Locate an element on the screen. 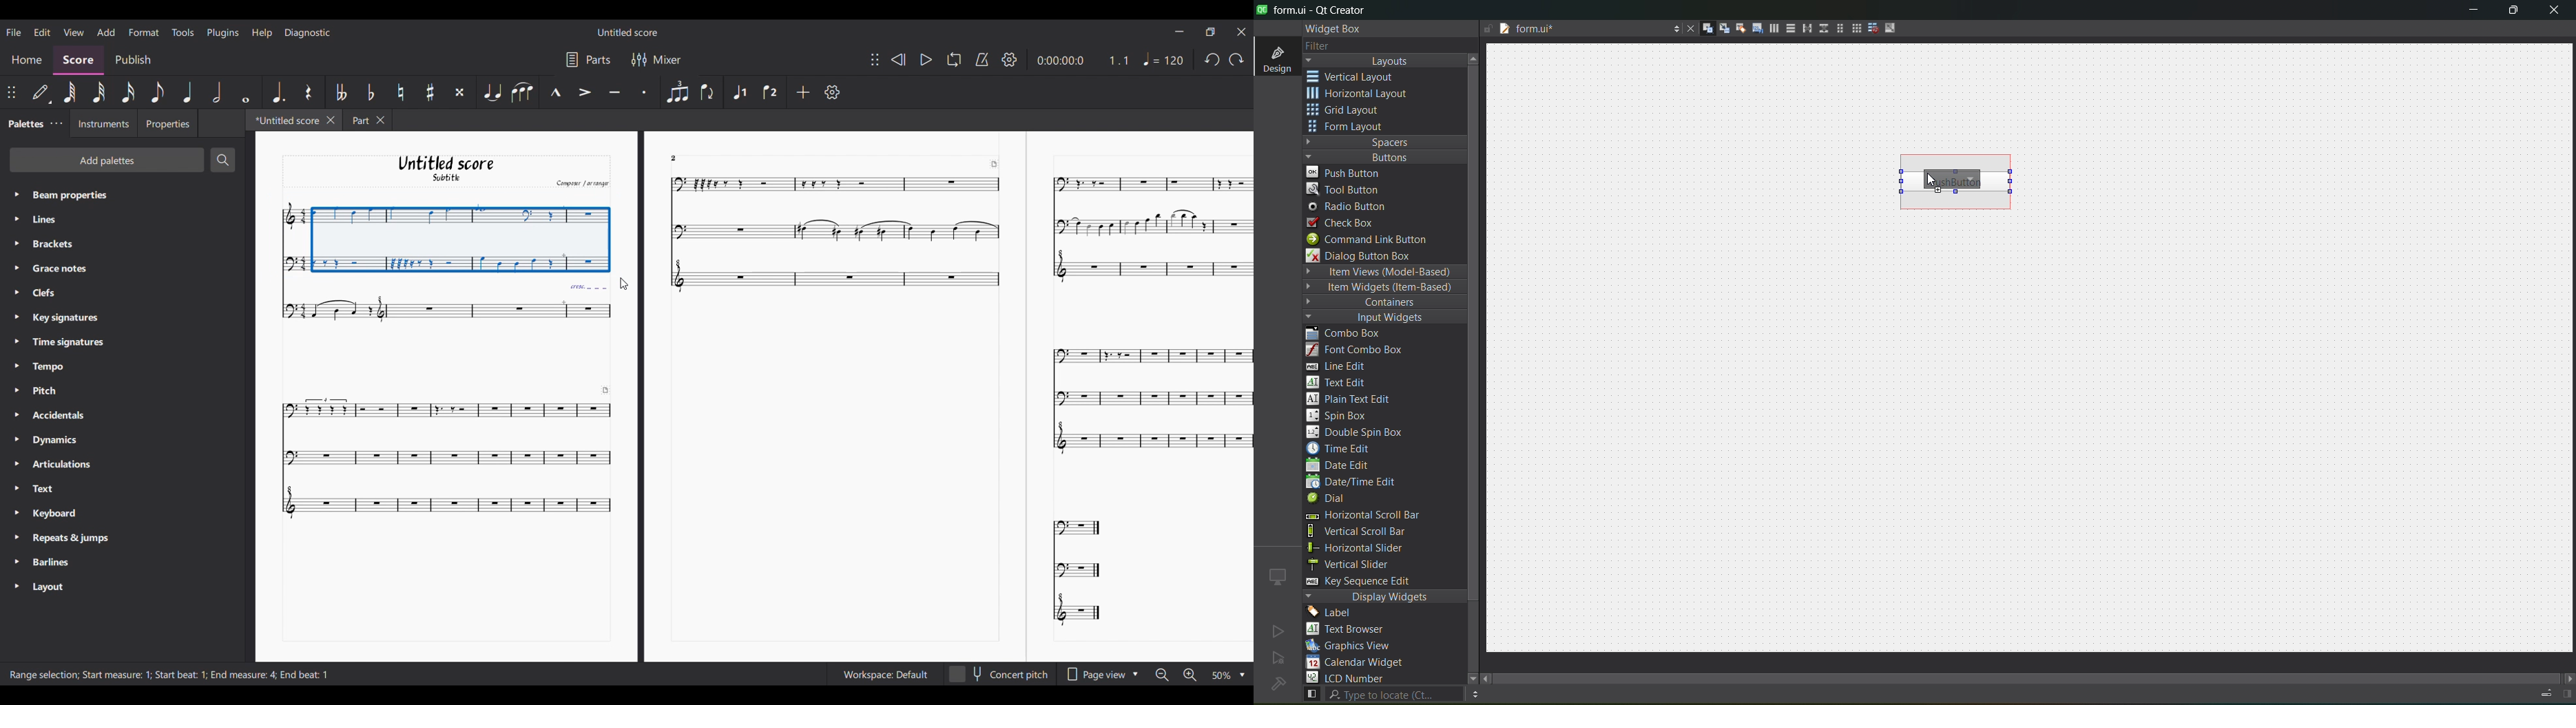 This screenshot has height=728, width=2576. close is located at coordinates (2554, 12).